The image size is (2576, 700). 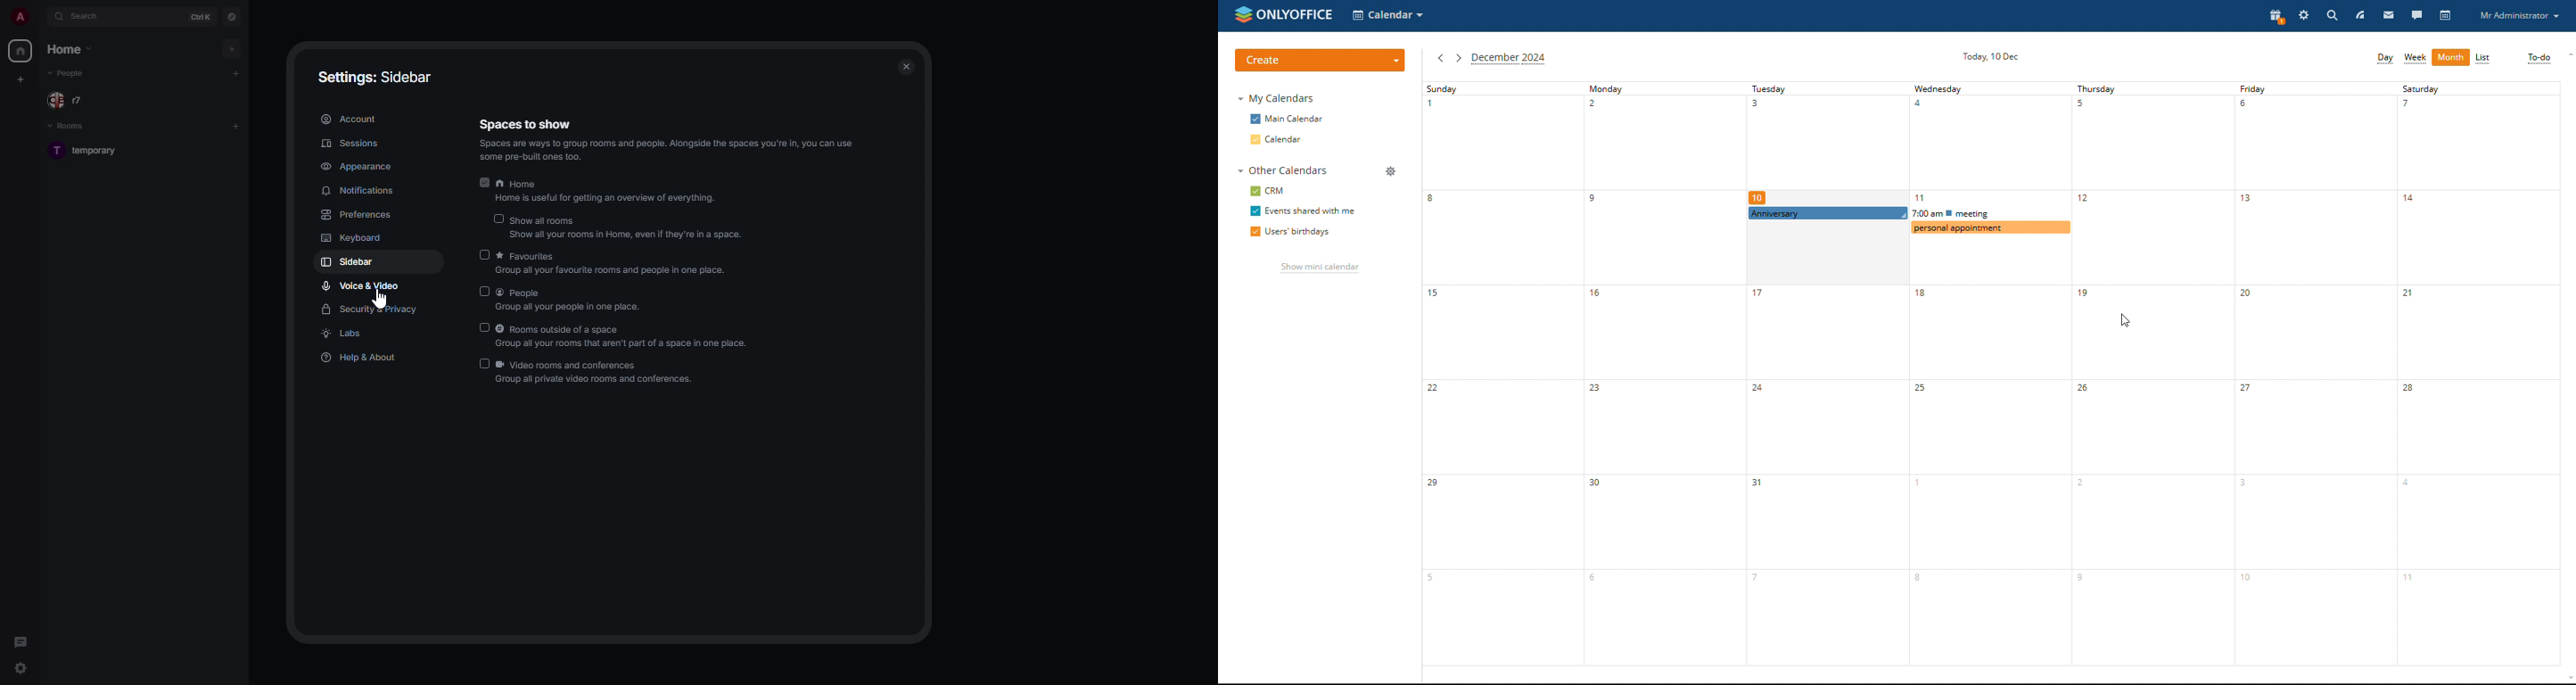 I want to click on mail, so click(x=2389, y=16).